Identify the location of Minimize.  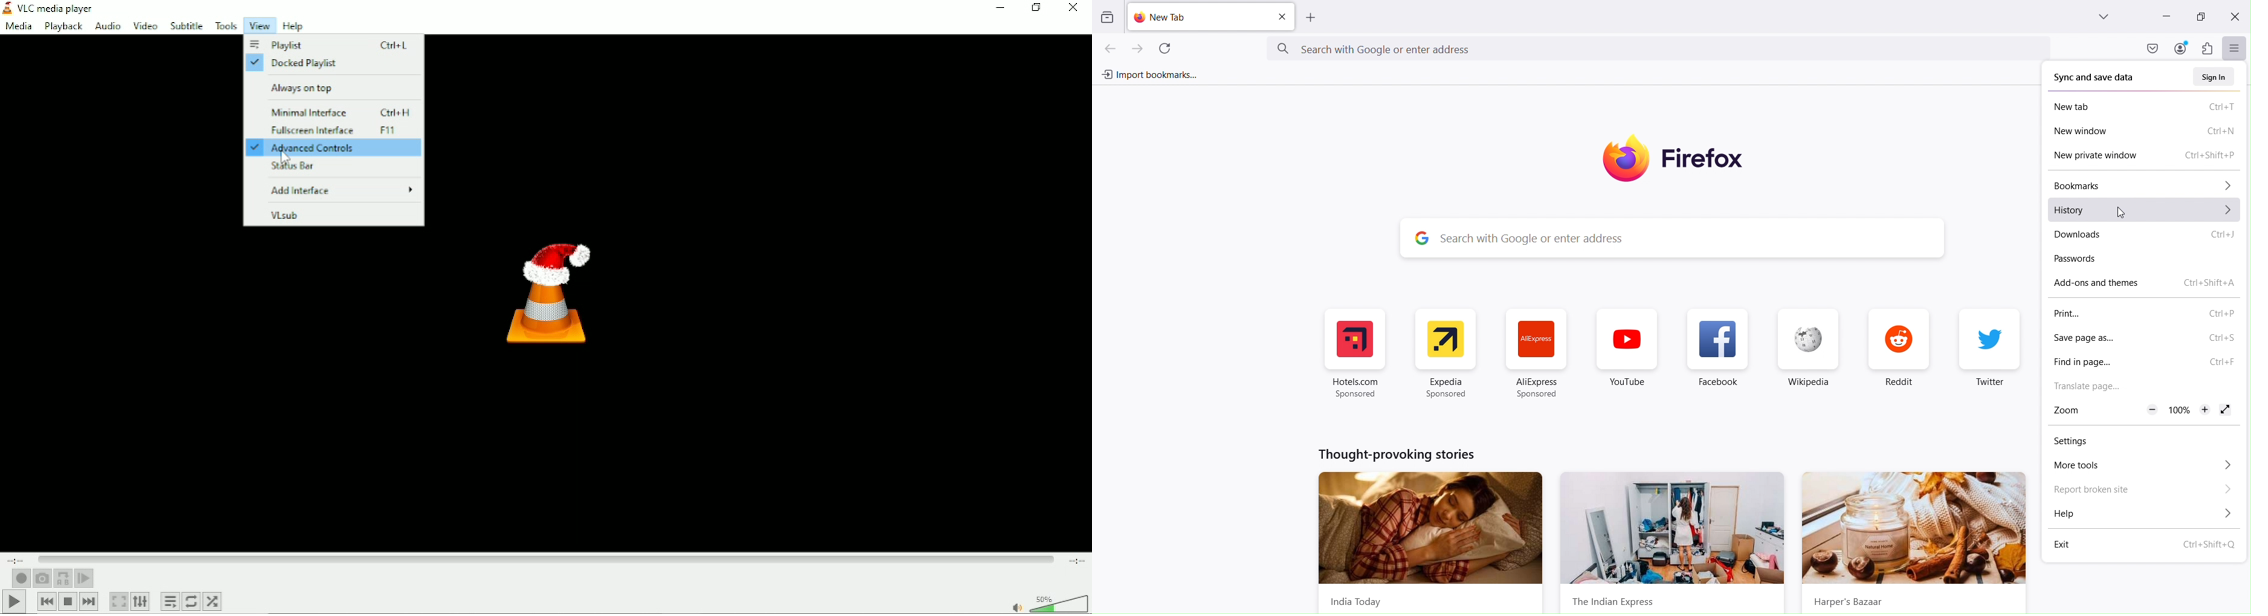
(1001, 8).